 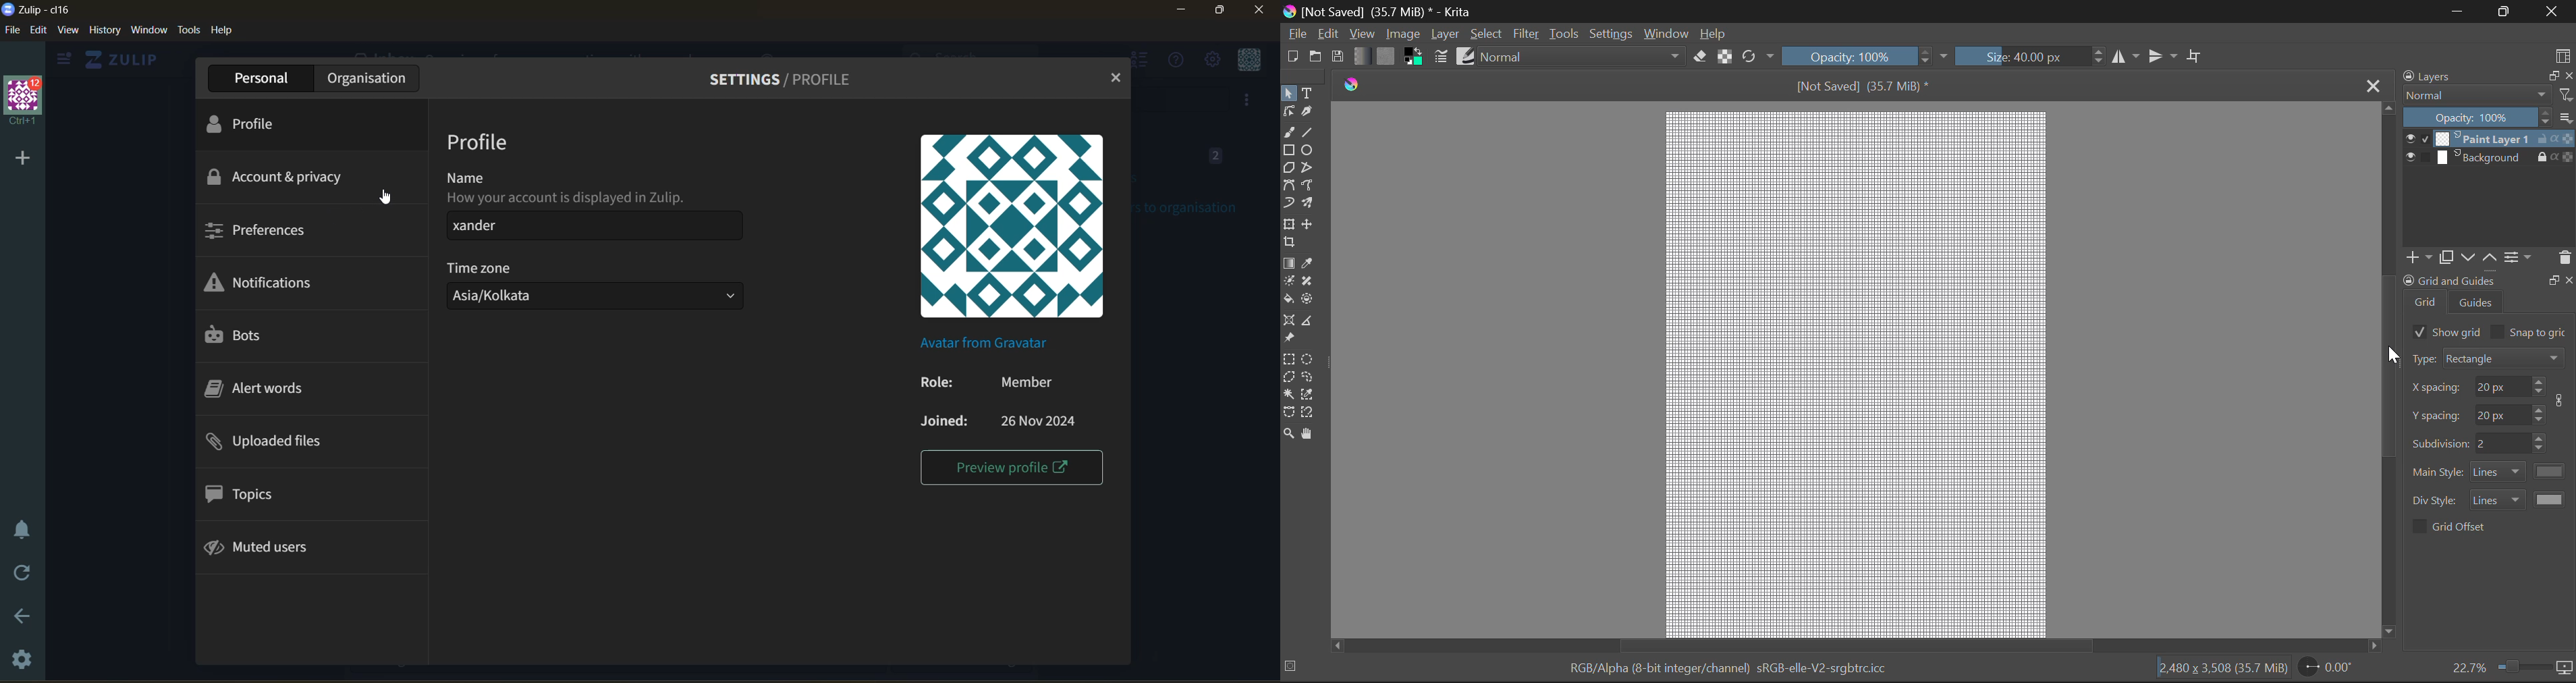 I want to click on Bezier Curve, so click(x=1290, y=188).